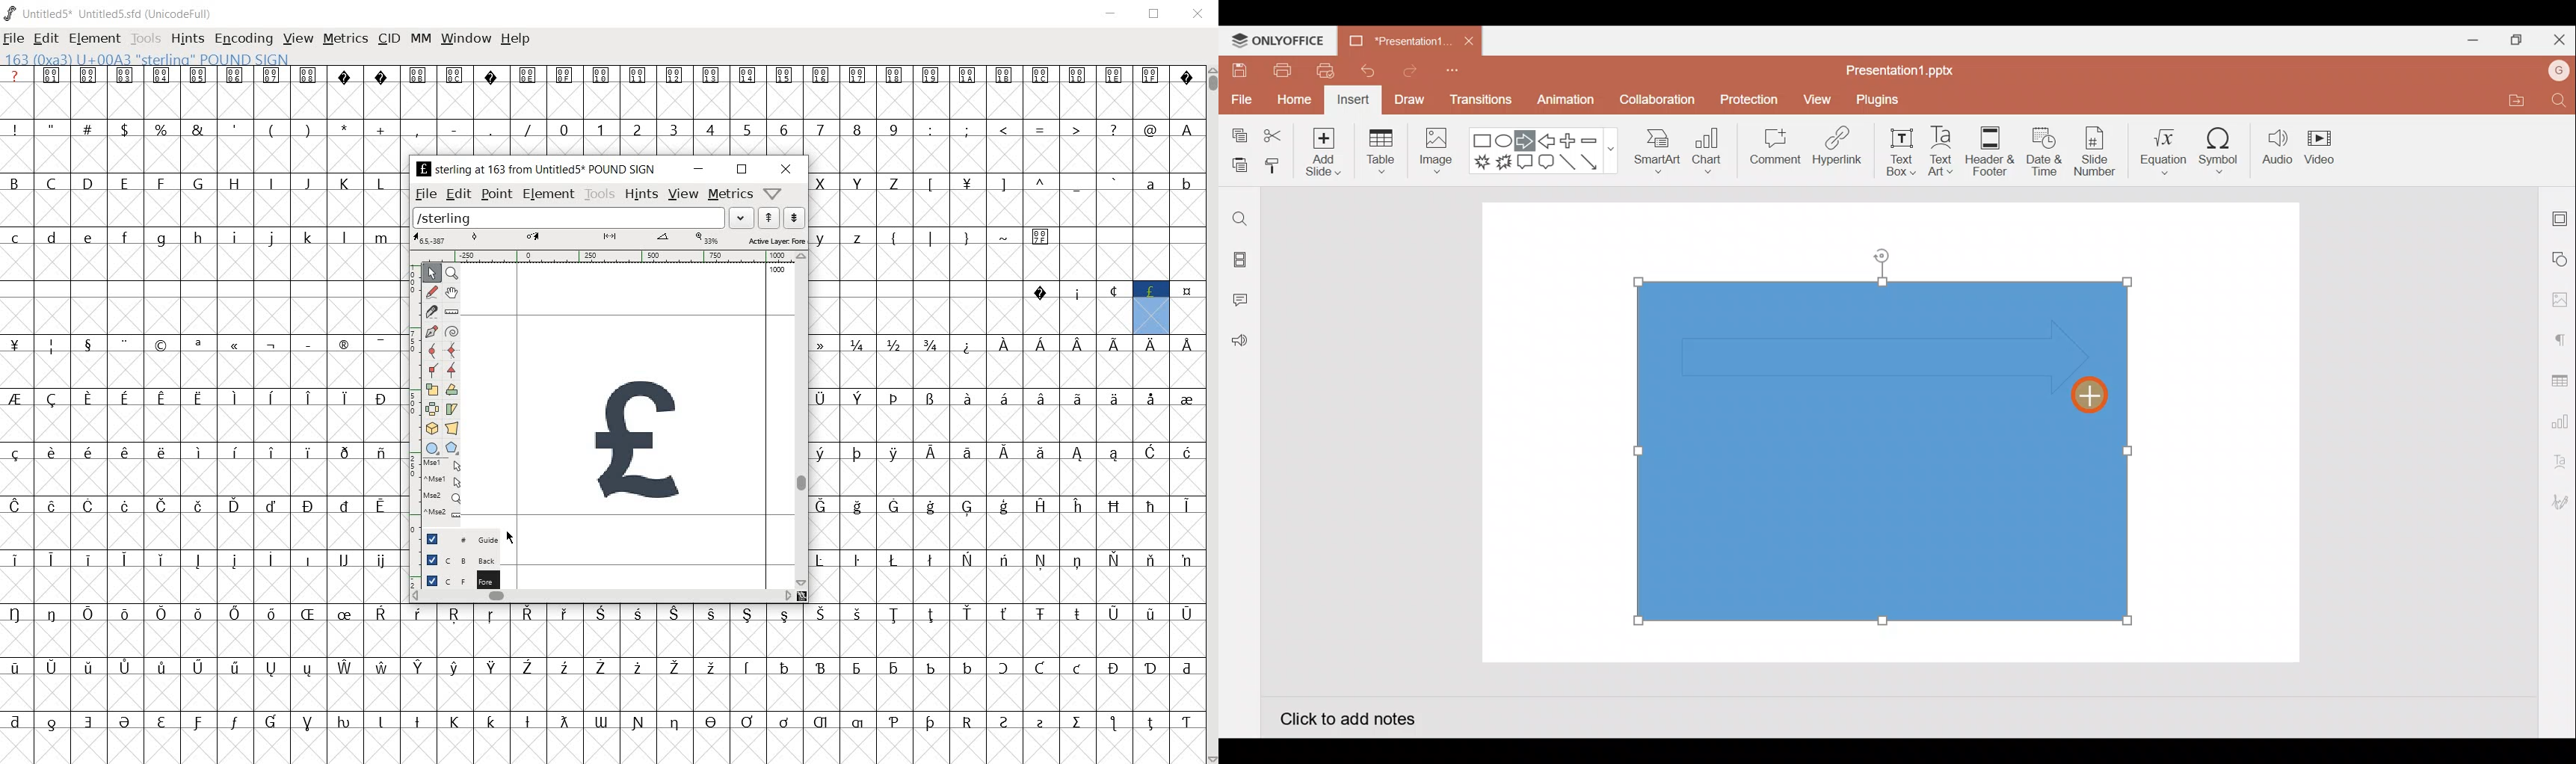  I want to click on Presentation1., so click(1398, 38).